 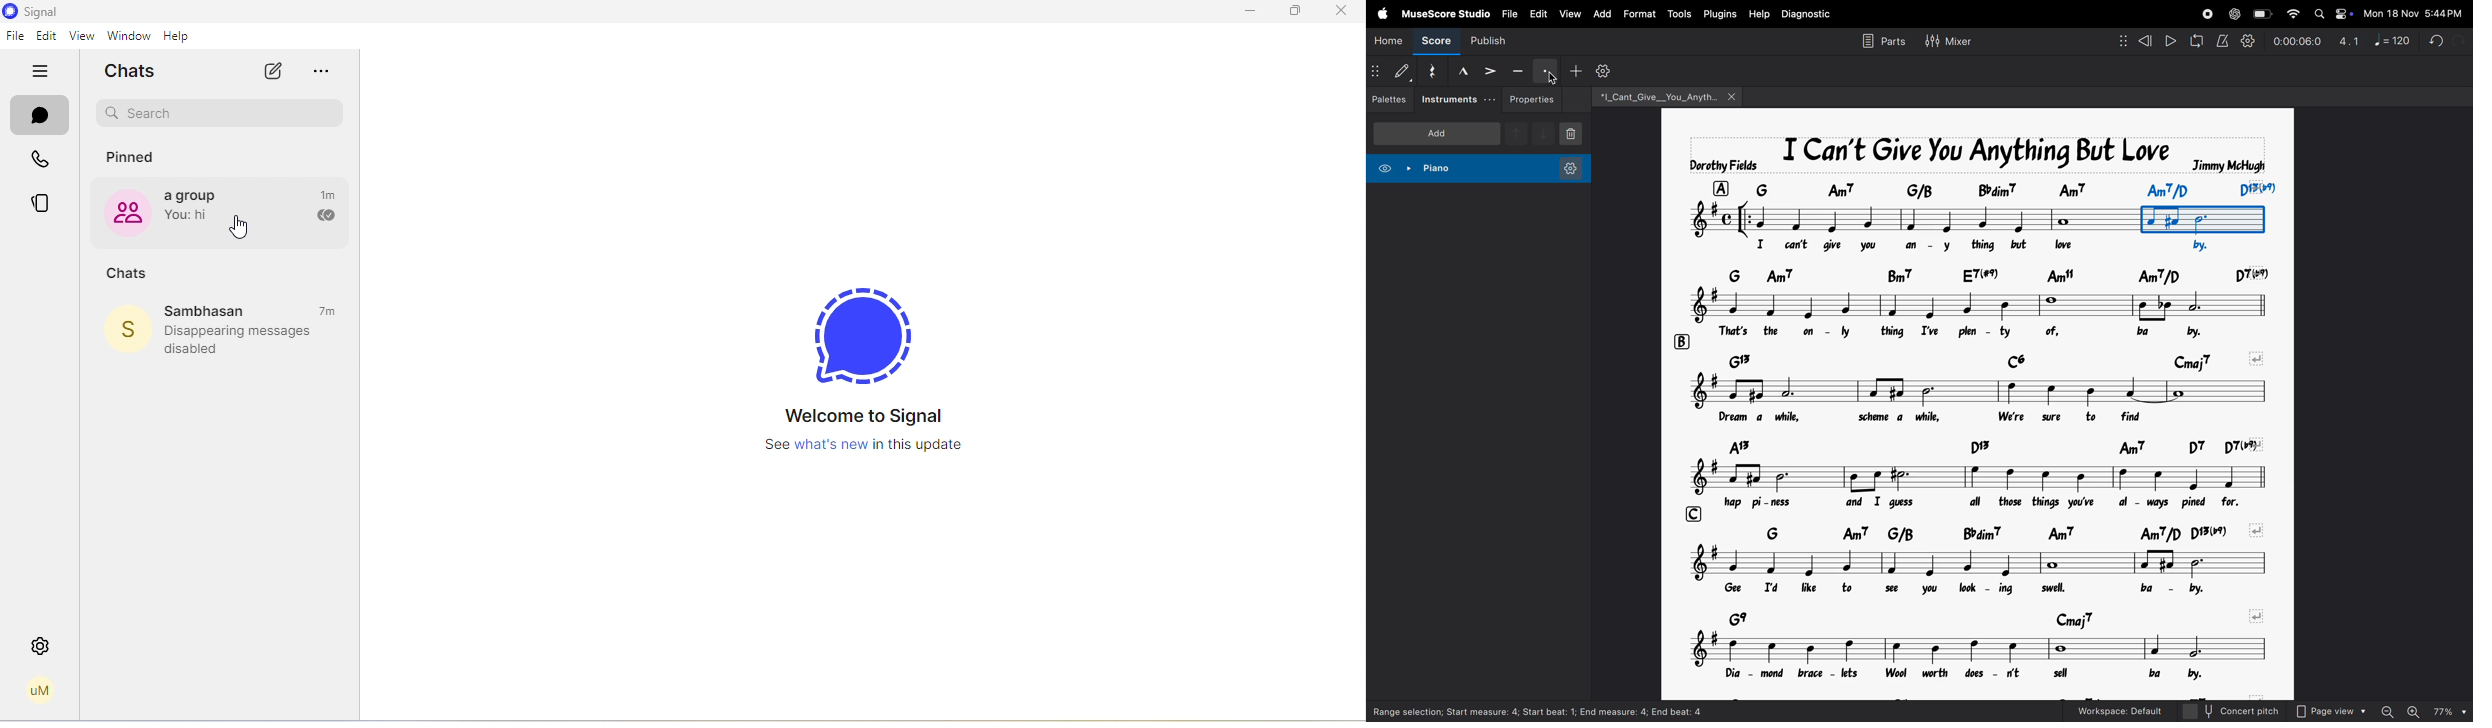 What do you see at coordinates (2330, 711) in the screenshot?
I see `page view` at bounding box center [2330, 711].